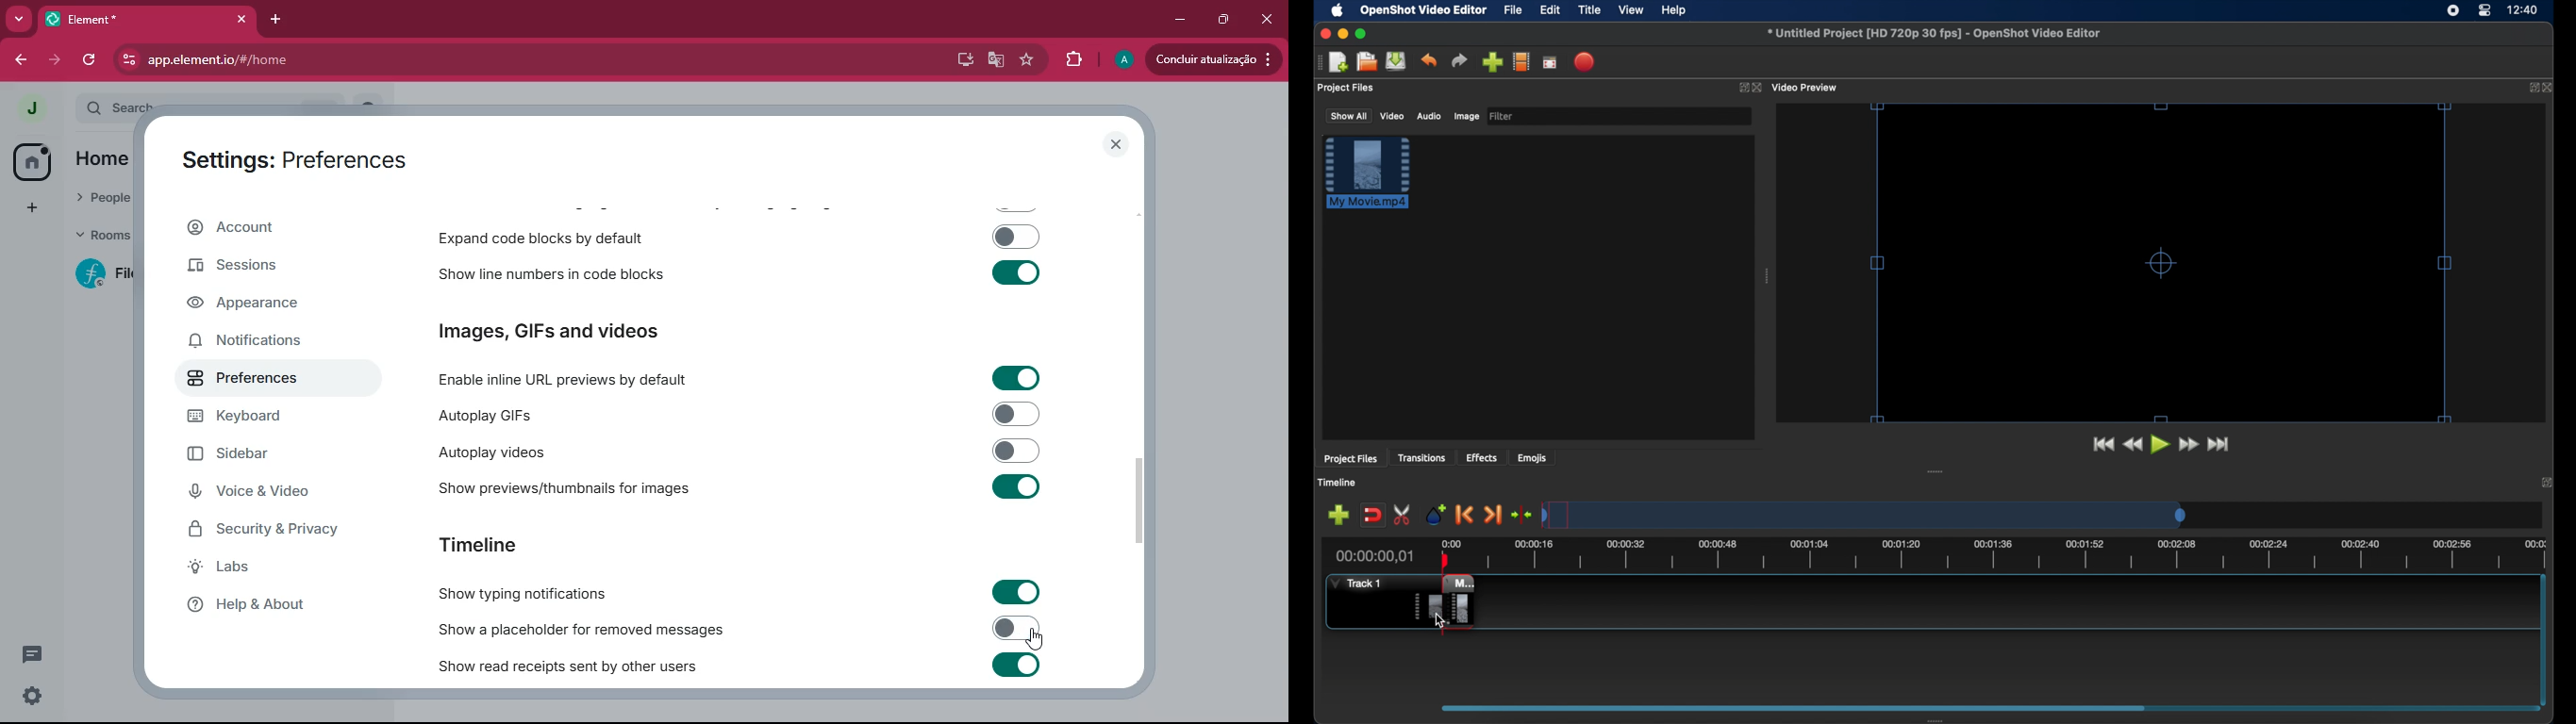  I want to click on jump to start, so click(2101, 444).